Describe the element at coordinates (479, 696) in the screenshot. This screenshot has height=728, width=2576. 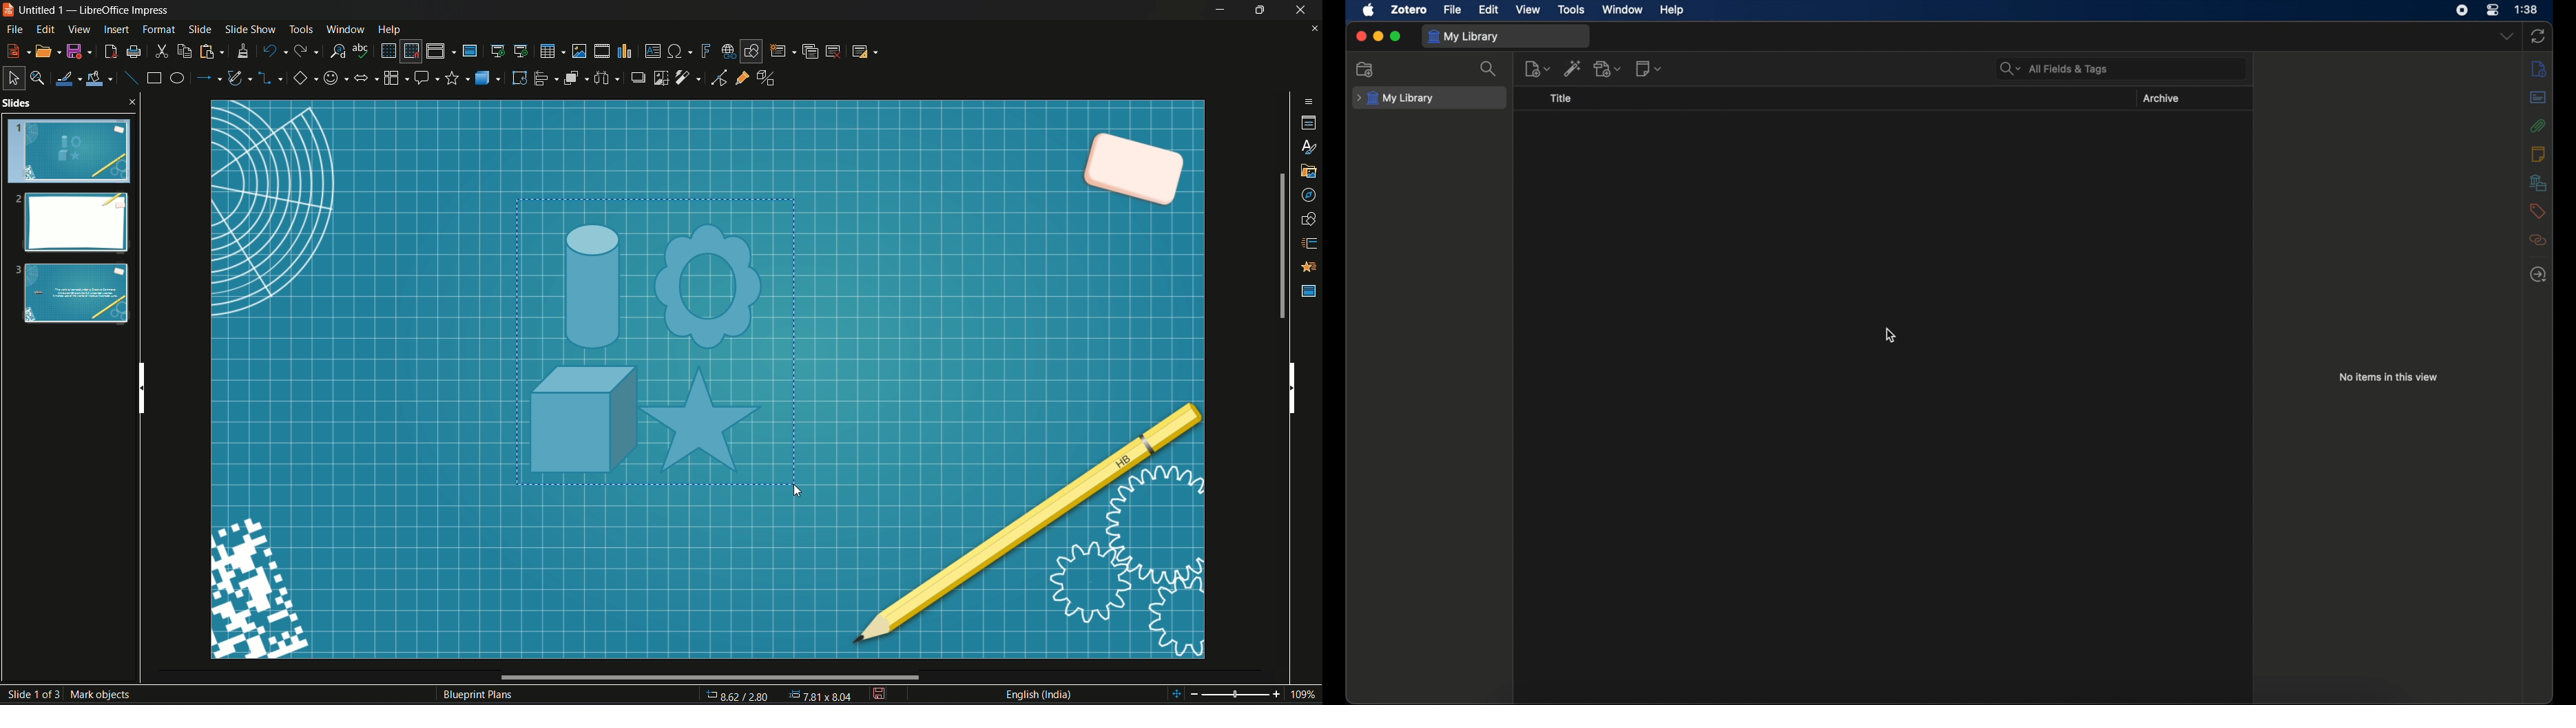
I see `Text` at that location.